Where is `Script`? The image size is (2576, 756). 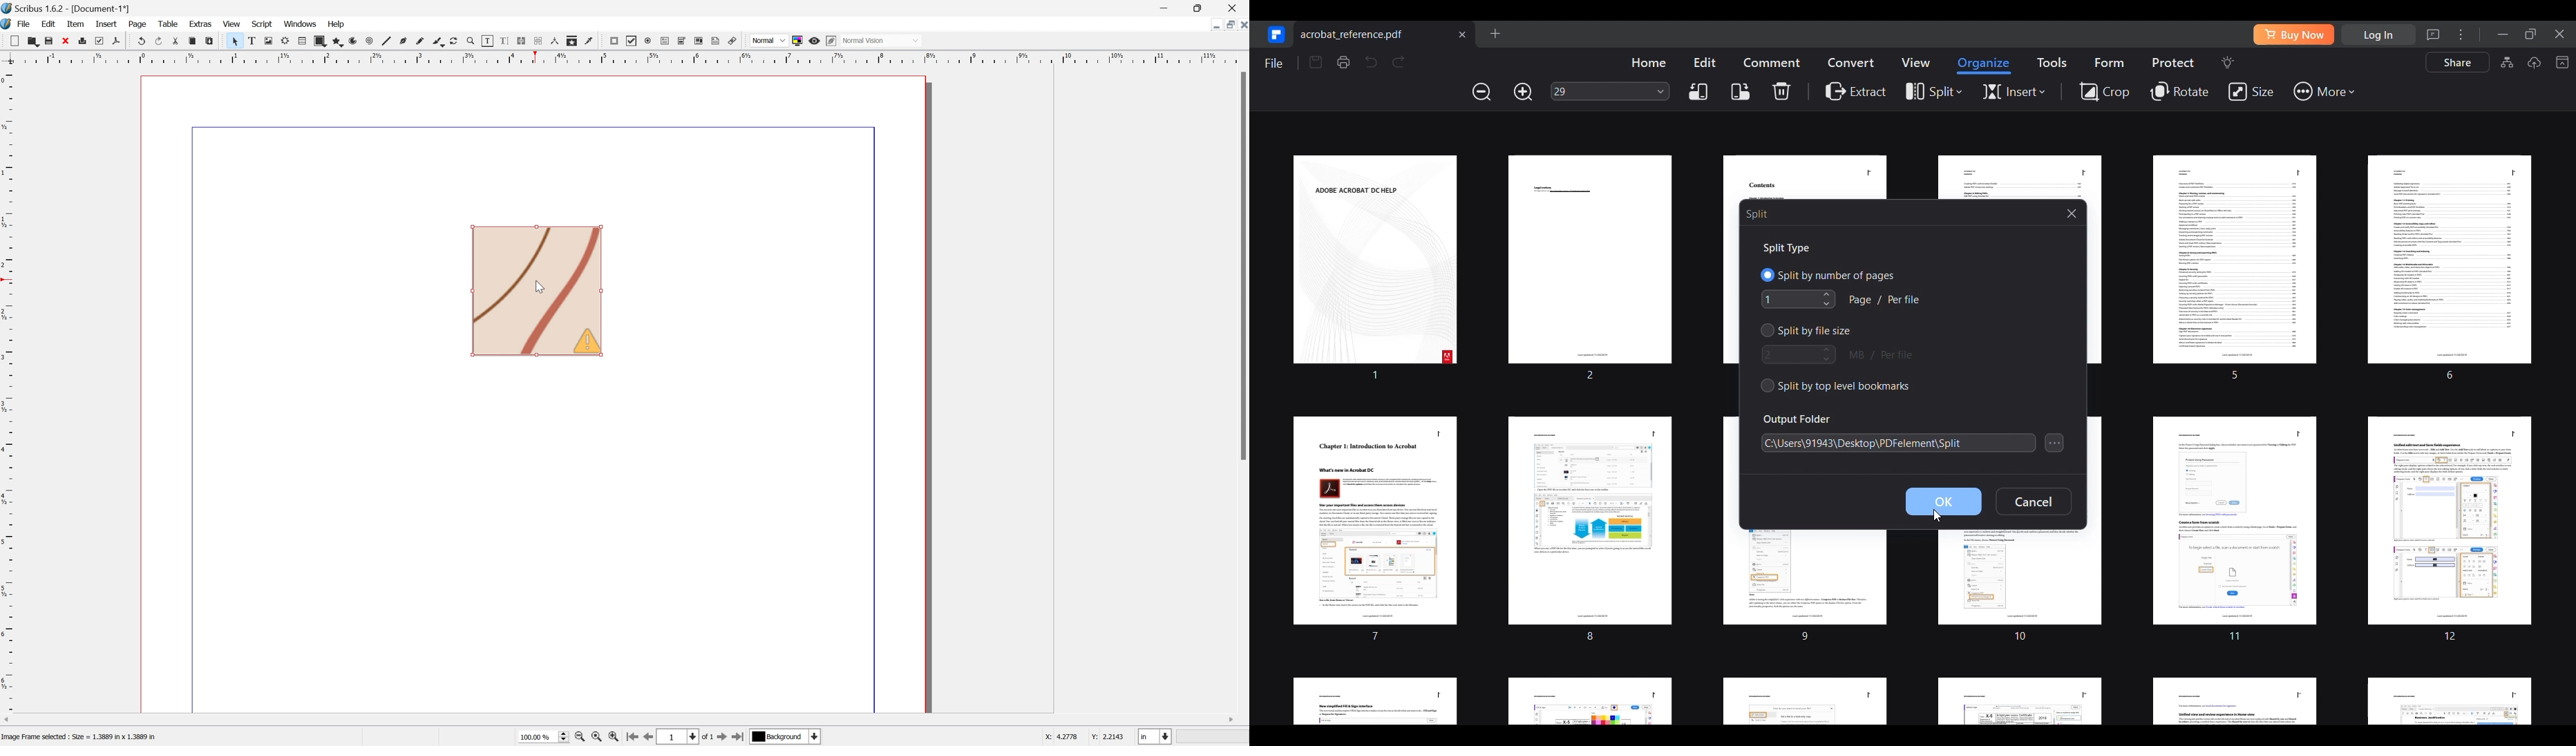
Script is located at coordinates (262, 24).